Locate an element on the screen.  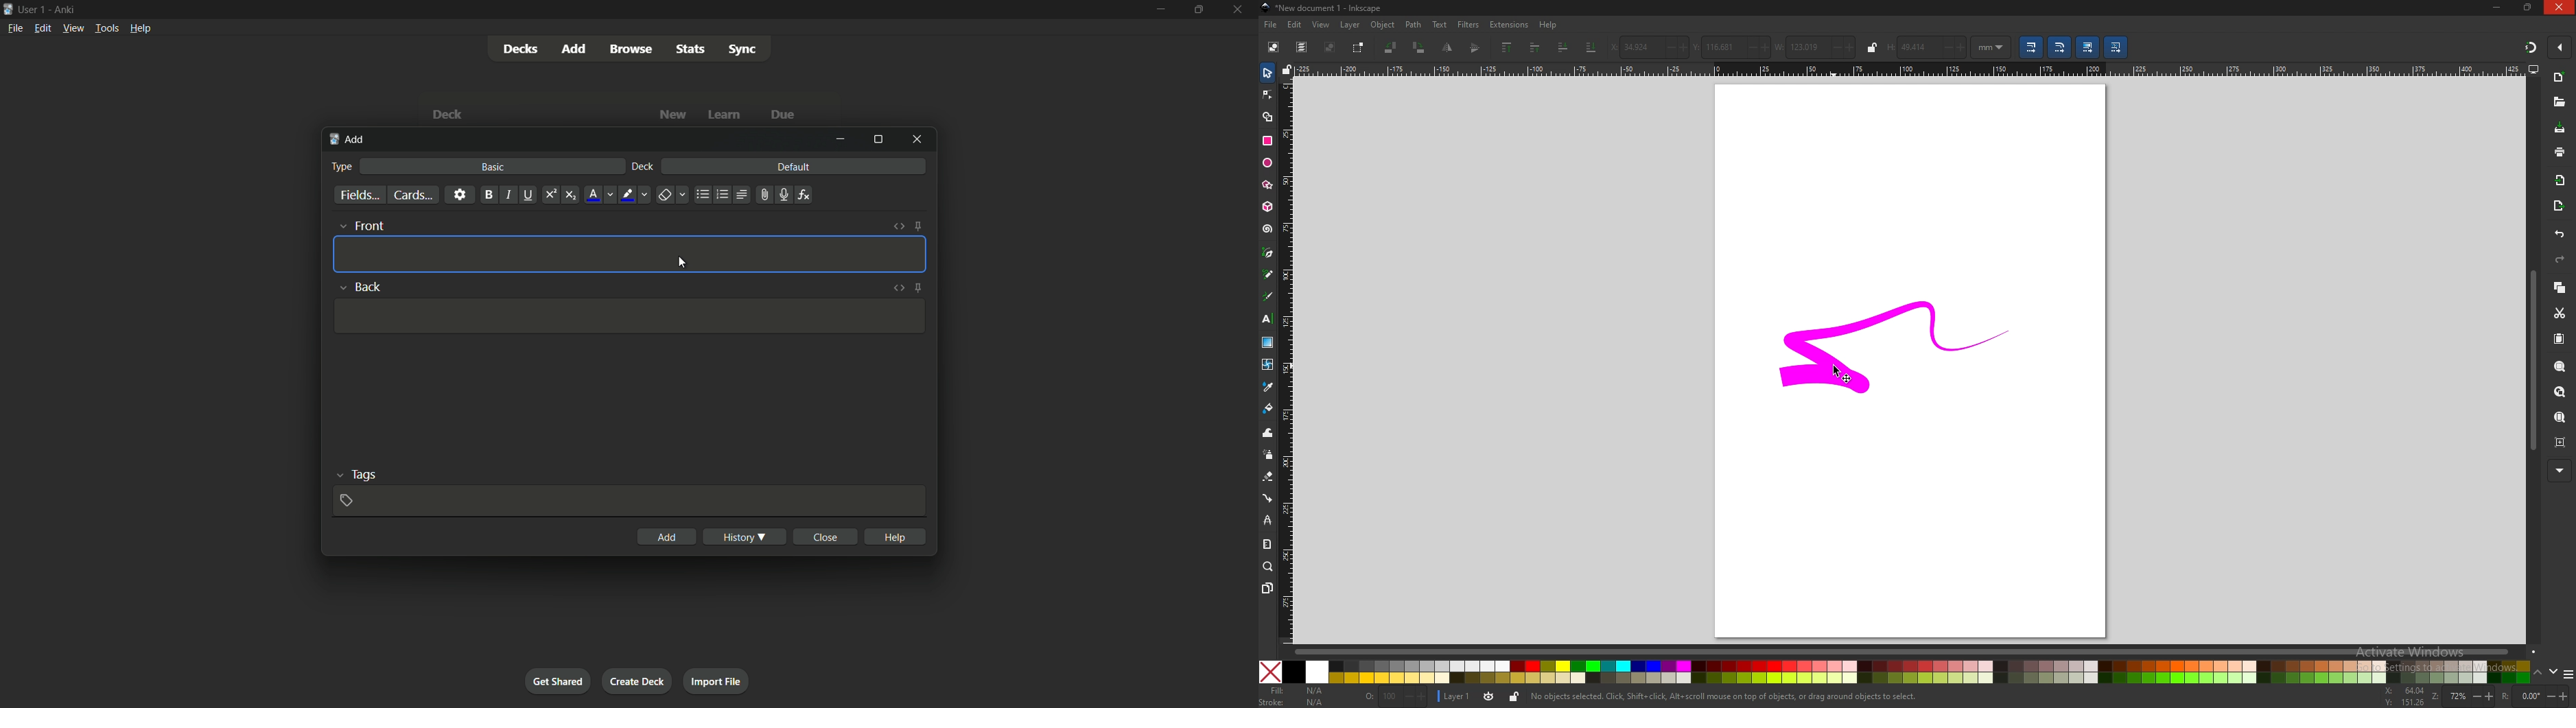
raise one step is located at coordinates (1534, 48).